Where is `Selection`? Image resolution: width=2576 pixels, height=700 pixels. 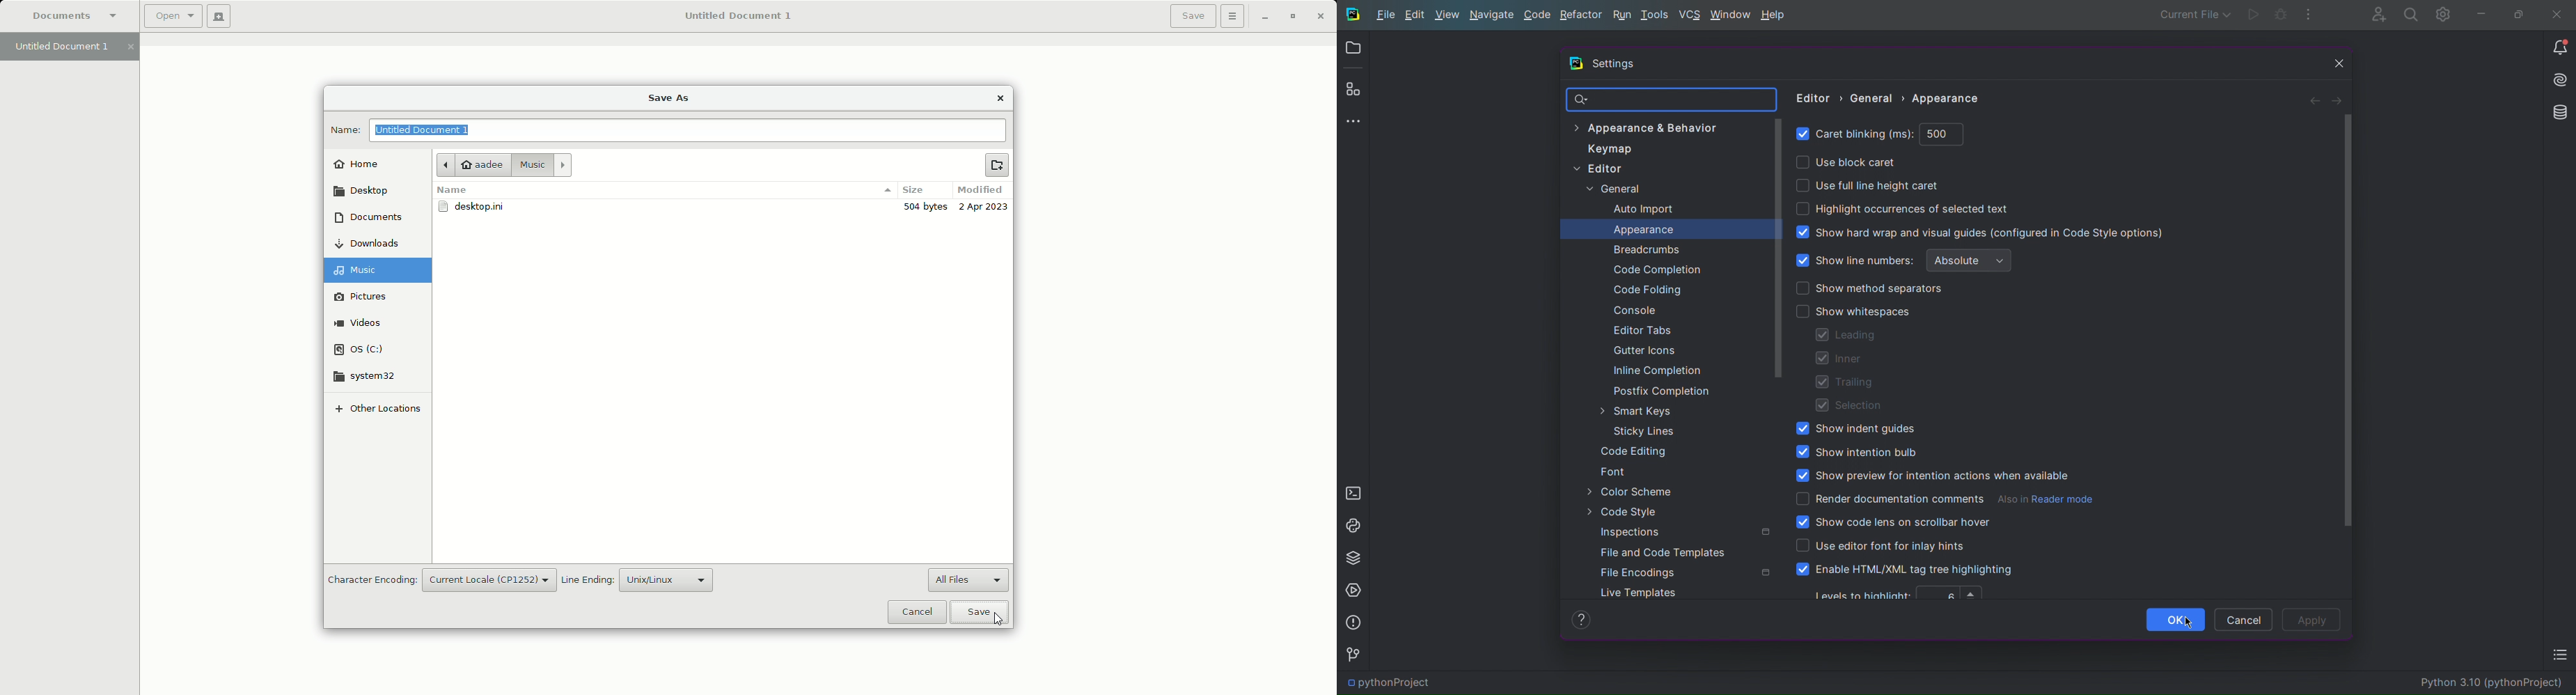
Selection is located at coordinates (1849, 406).